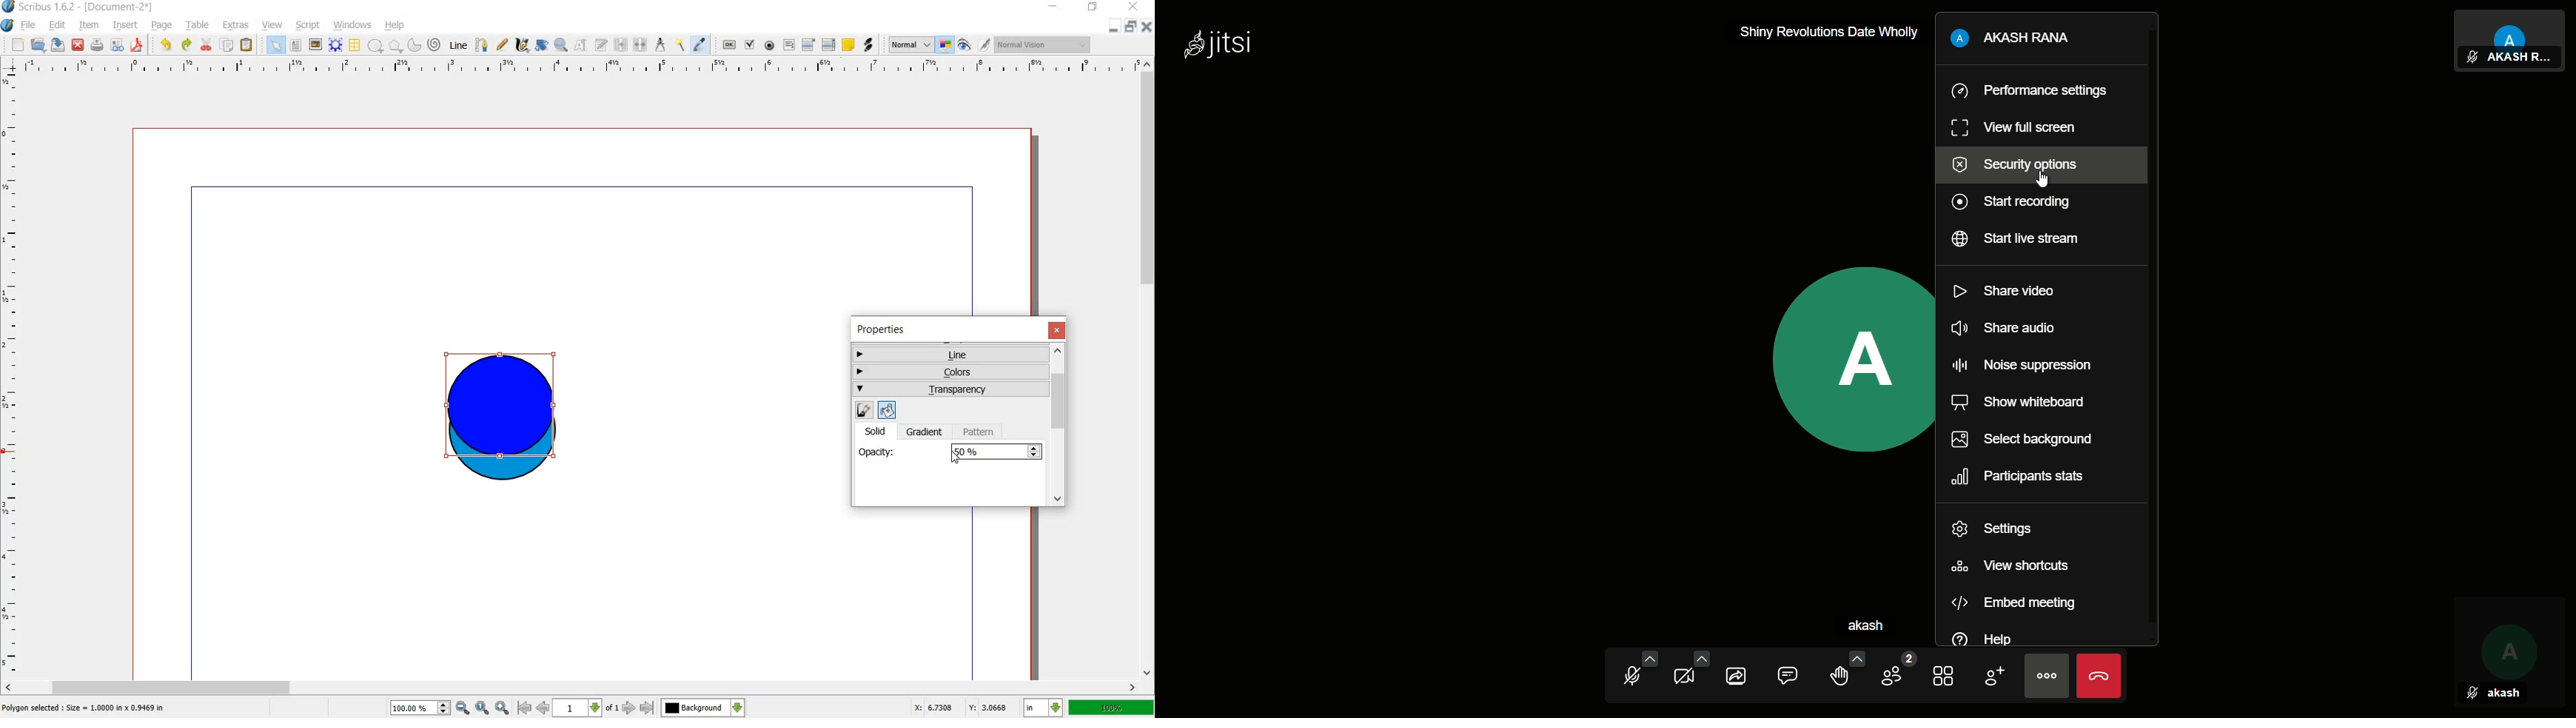  Describe the element at coordinates (1882, 625) in the screenshot. I see `display name` at that location.